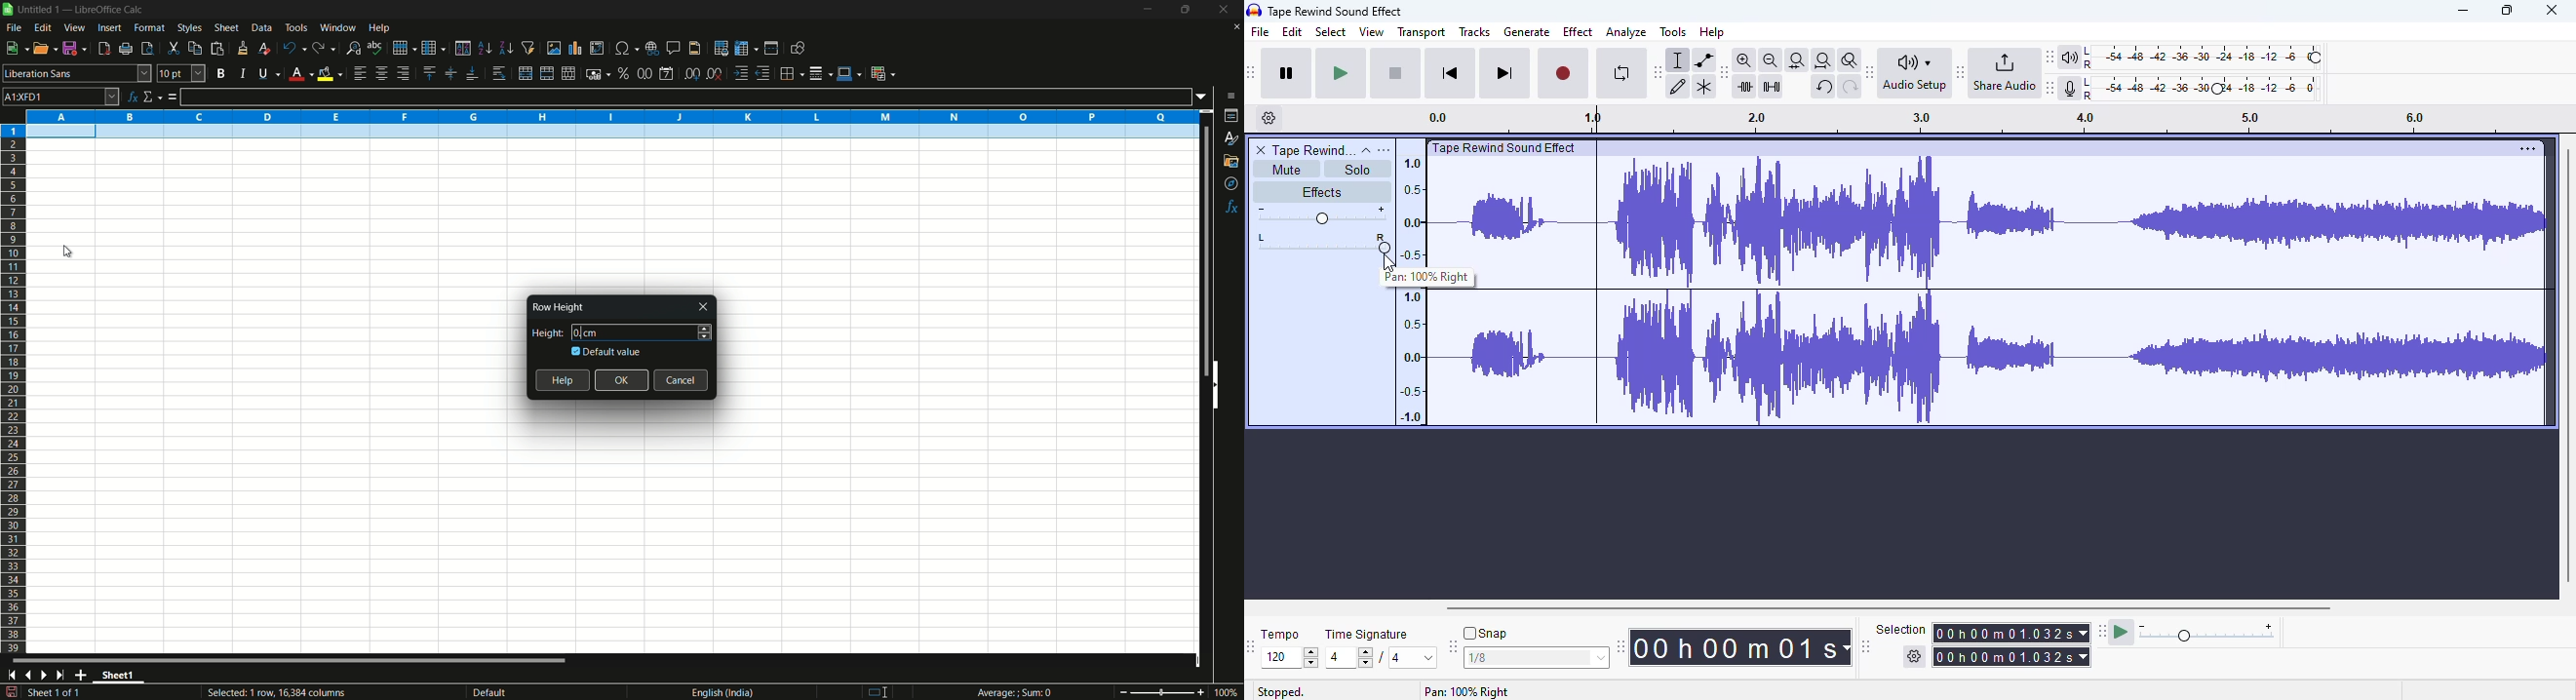  Describe the element at coordinates (77, 73) in the screenshot. I see `font name` at that location.